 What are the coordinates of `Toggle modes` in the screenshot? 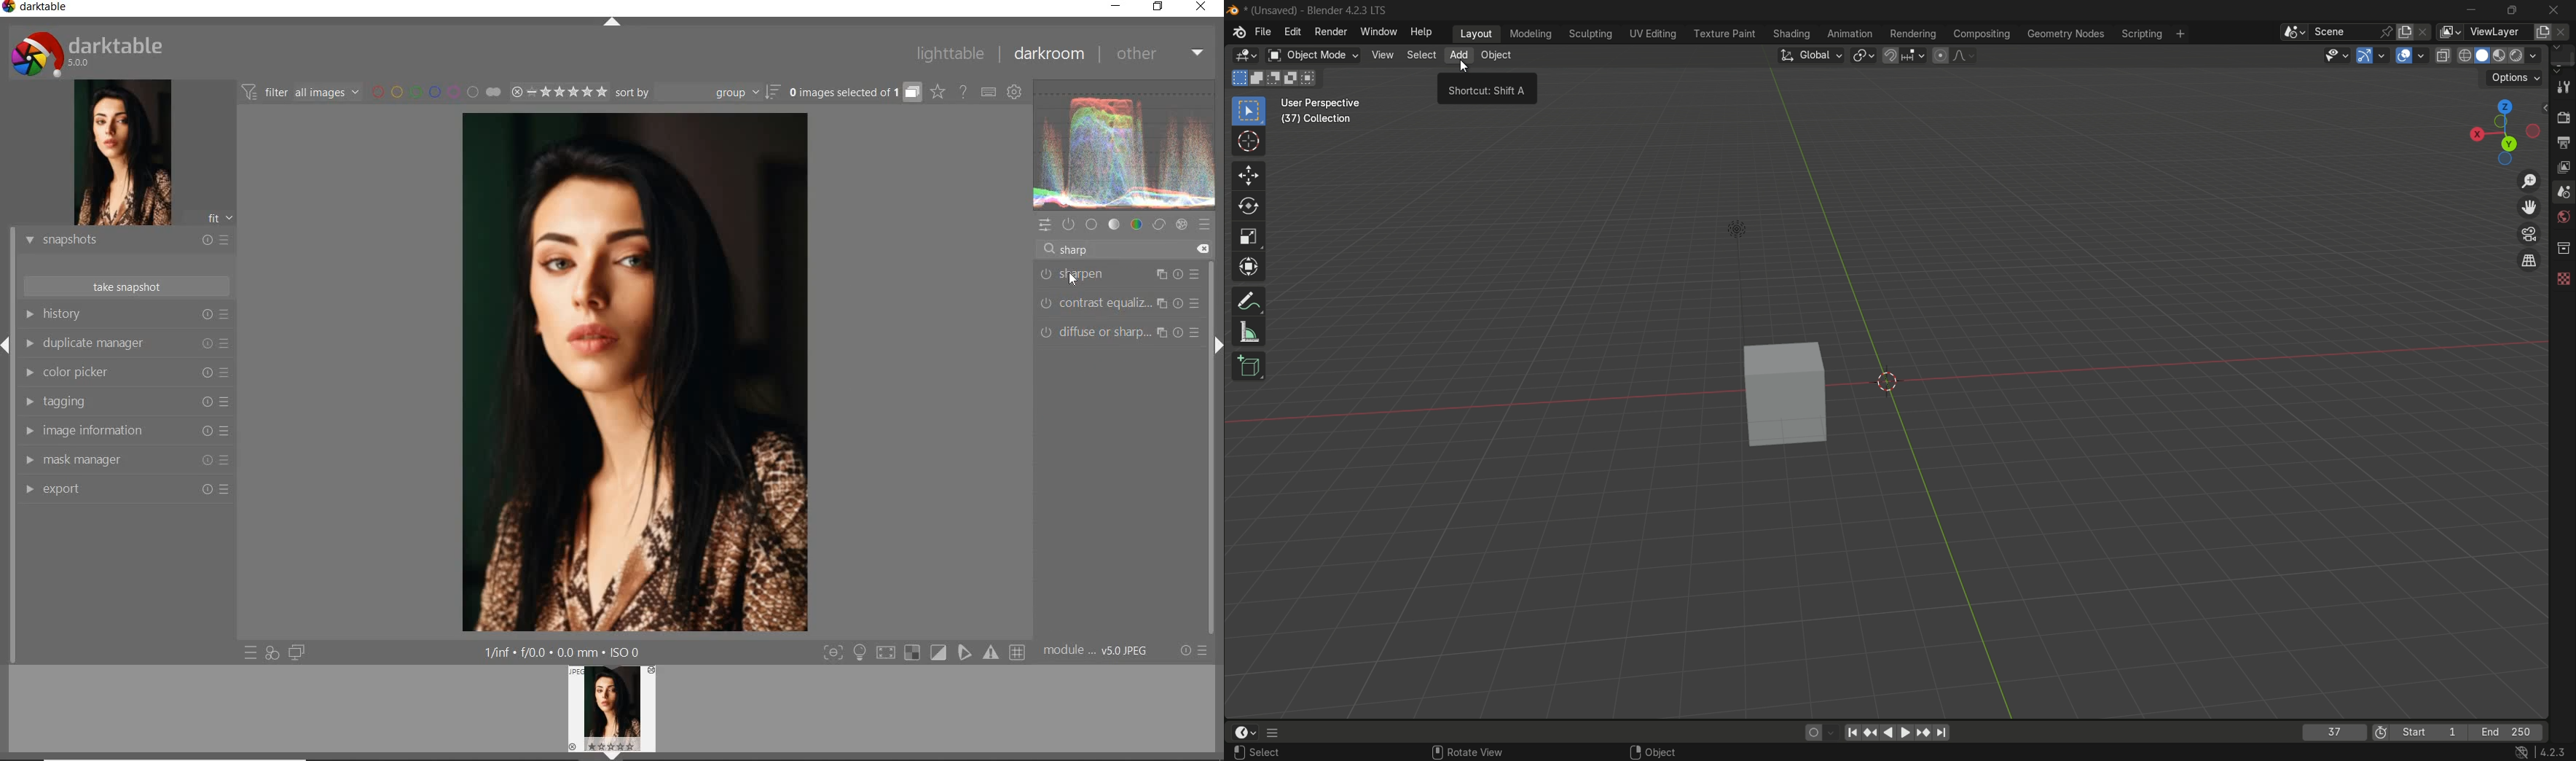 It's located at (923, 652).